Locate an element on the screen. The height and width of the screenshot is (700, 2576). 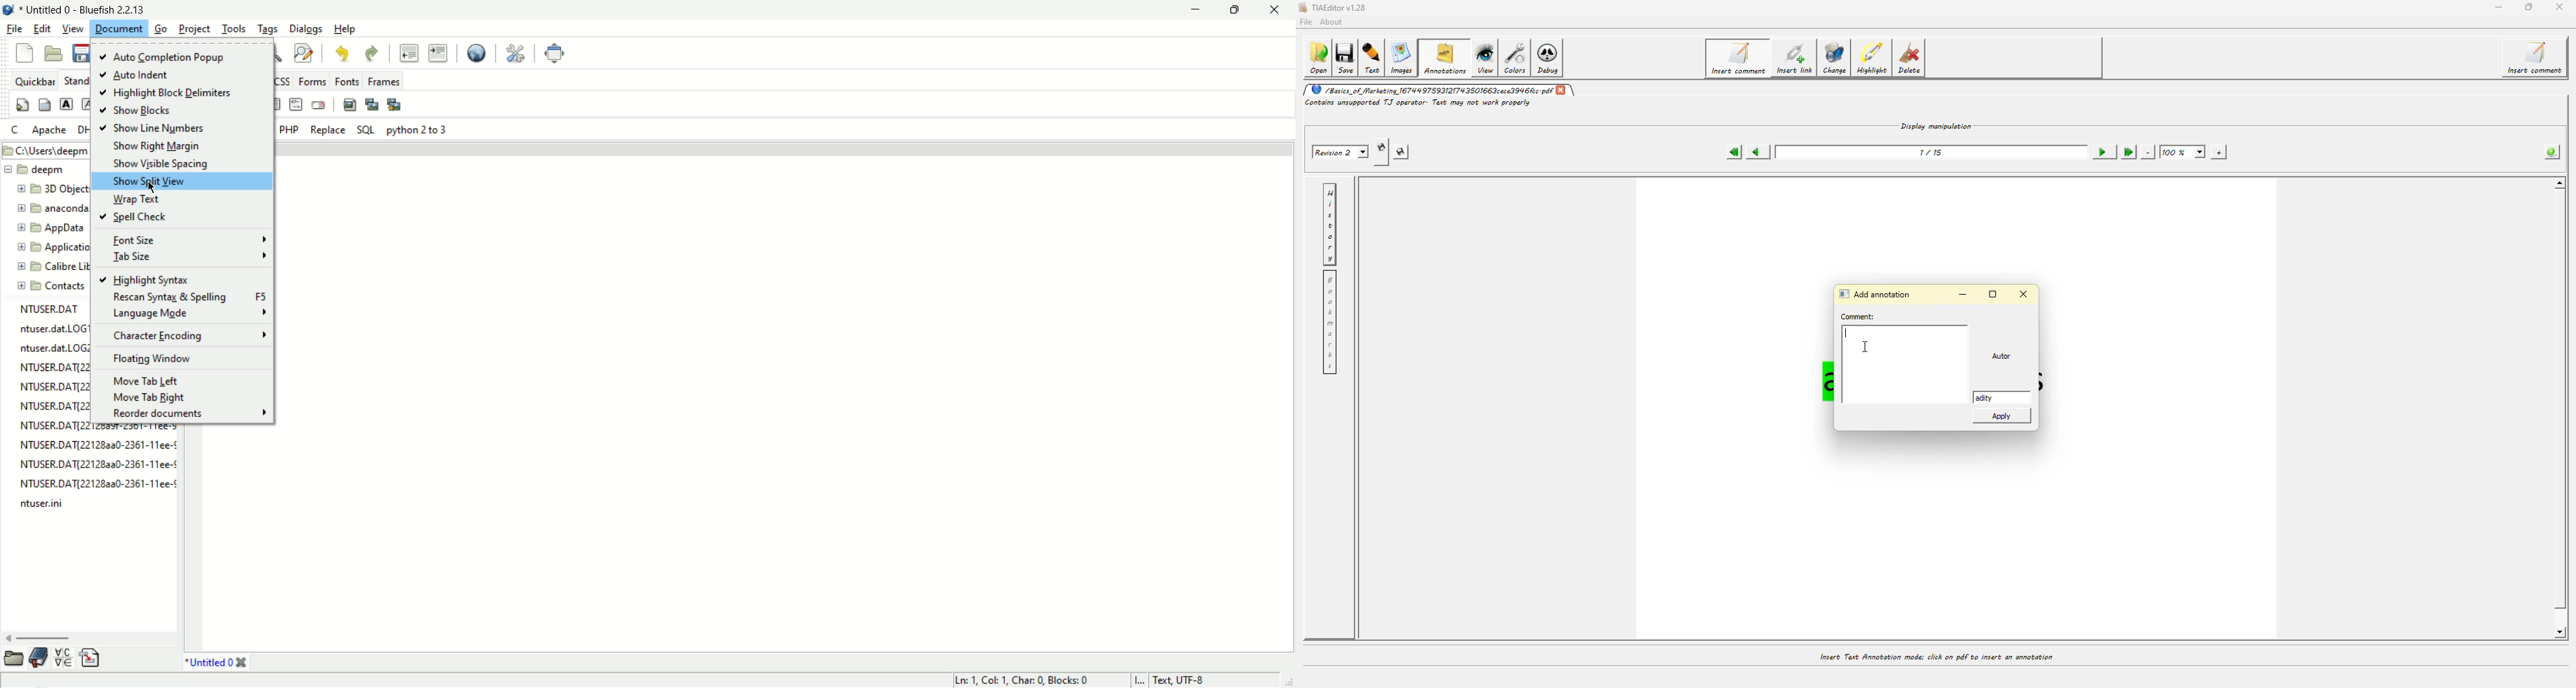
new file is located at coordinates (26, 53).